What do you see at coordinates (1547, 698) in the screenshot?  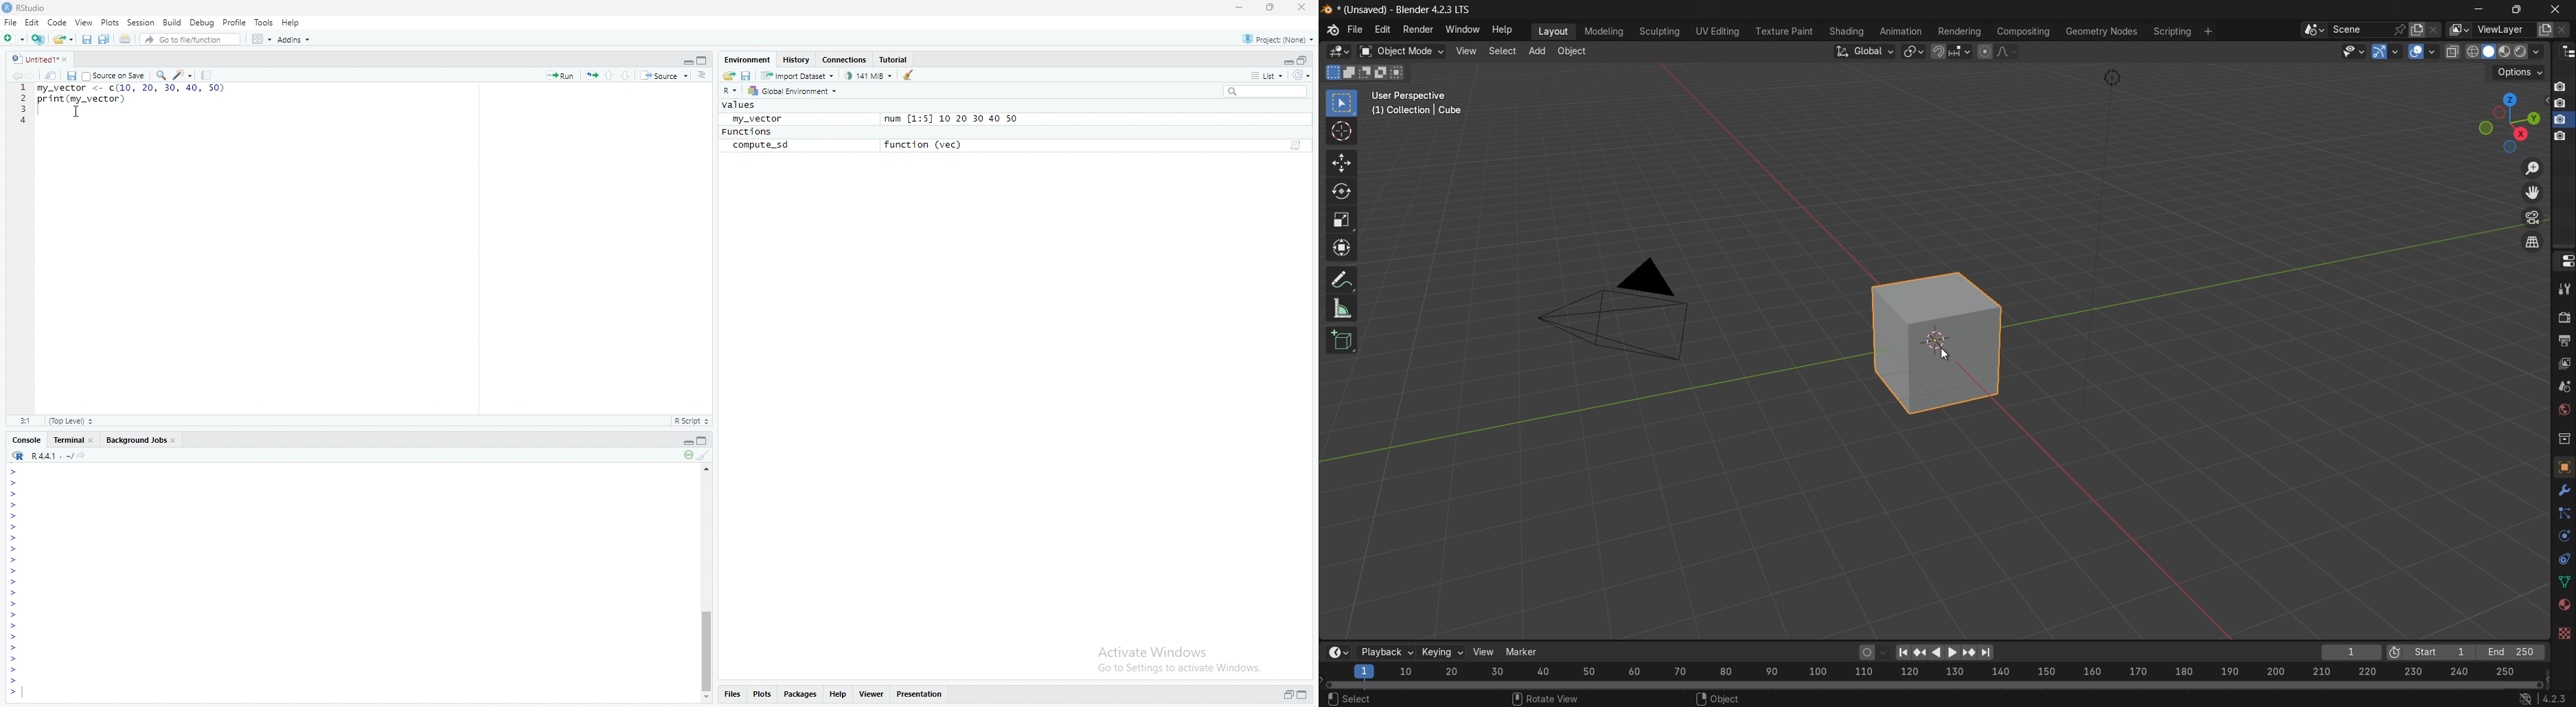 I see `Rotate View` at bounding box center [1547, 698].